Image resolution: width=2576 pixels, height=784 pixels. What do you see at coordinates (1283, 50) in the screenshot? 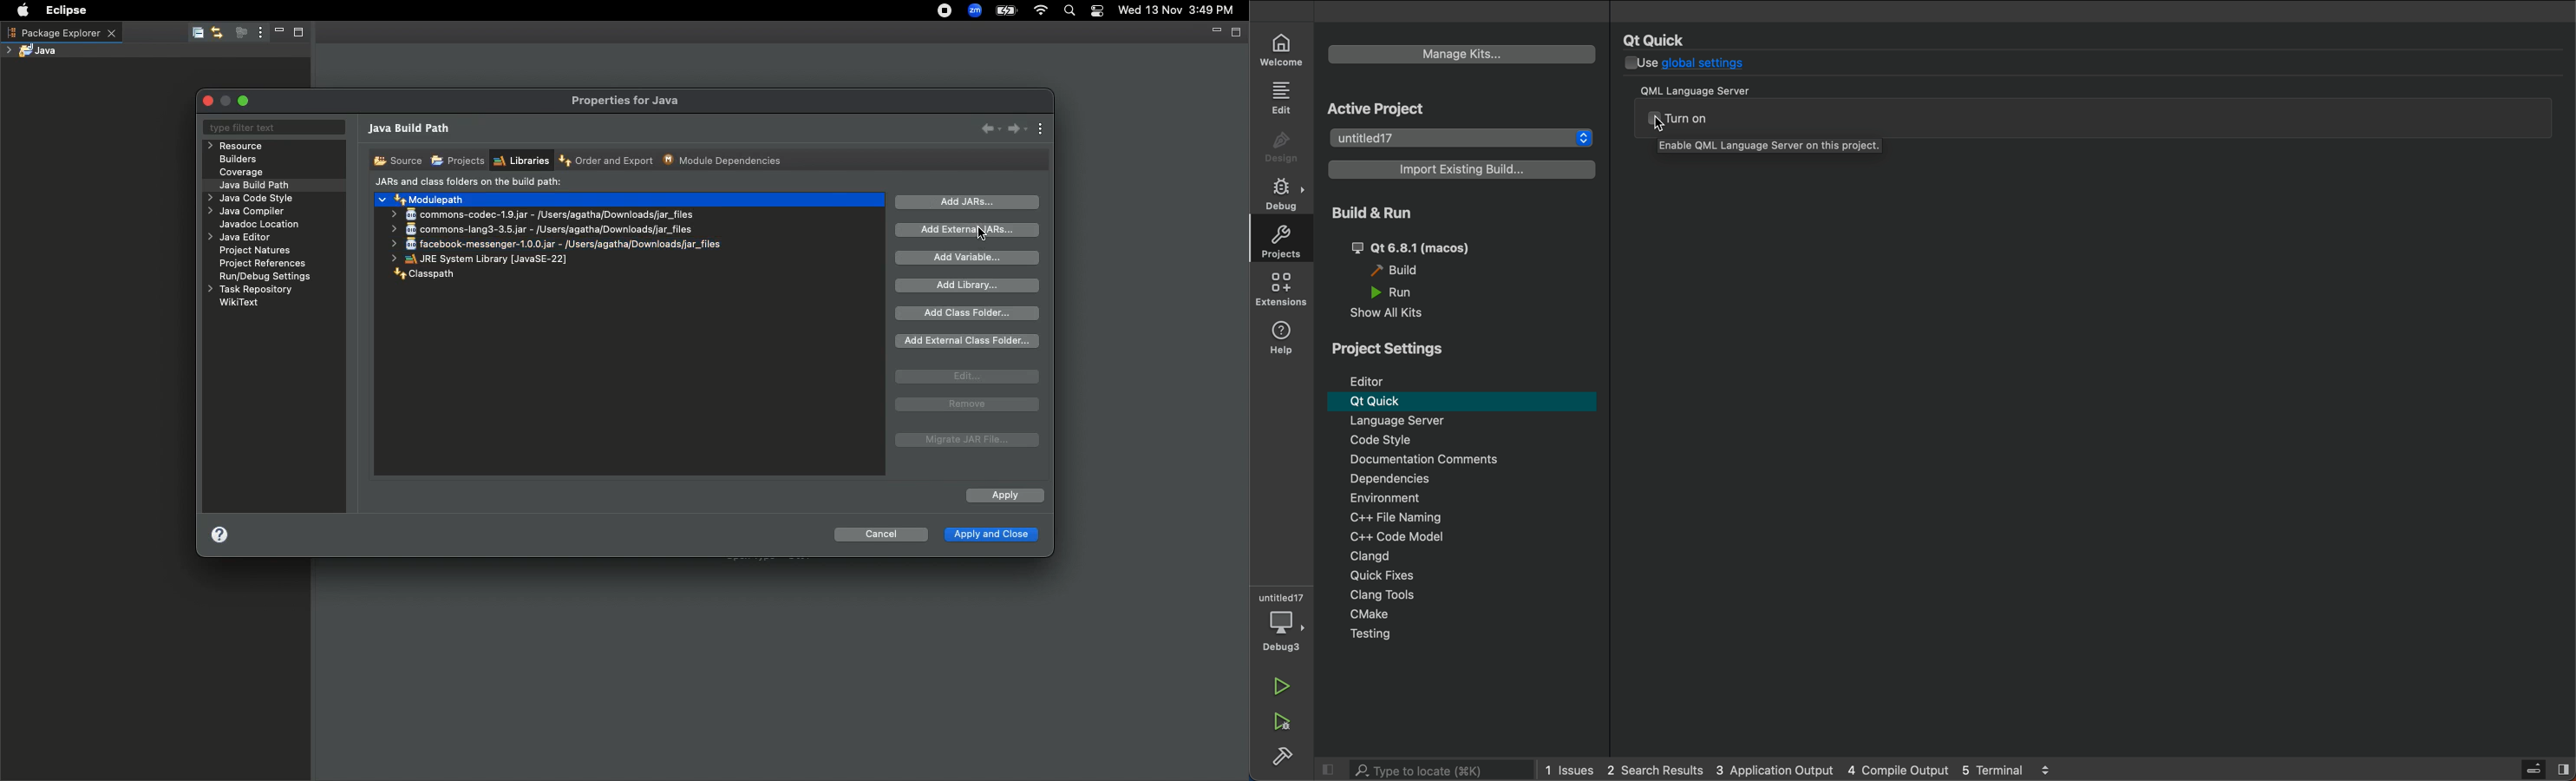
I see `WELCOME` at bounding box center [1283, 50].